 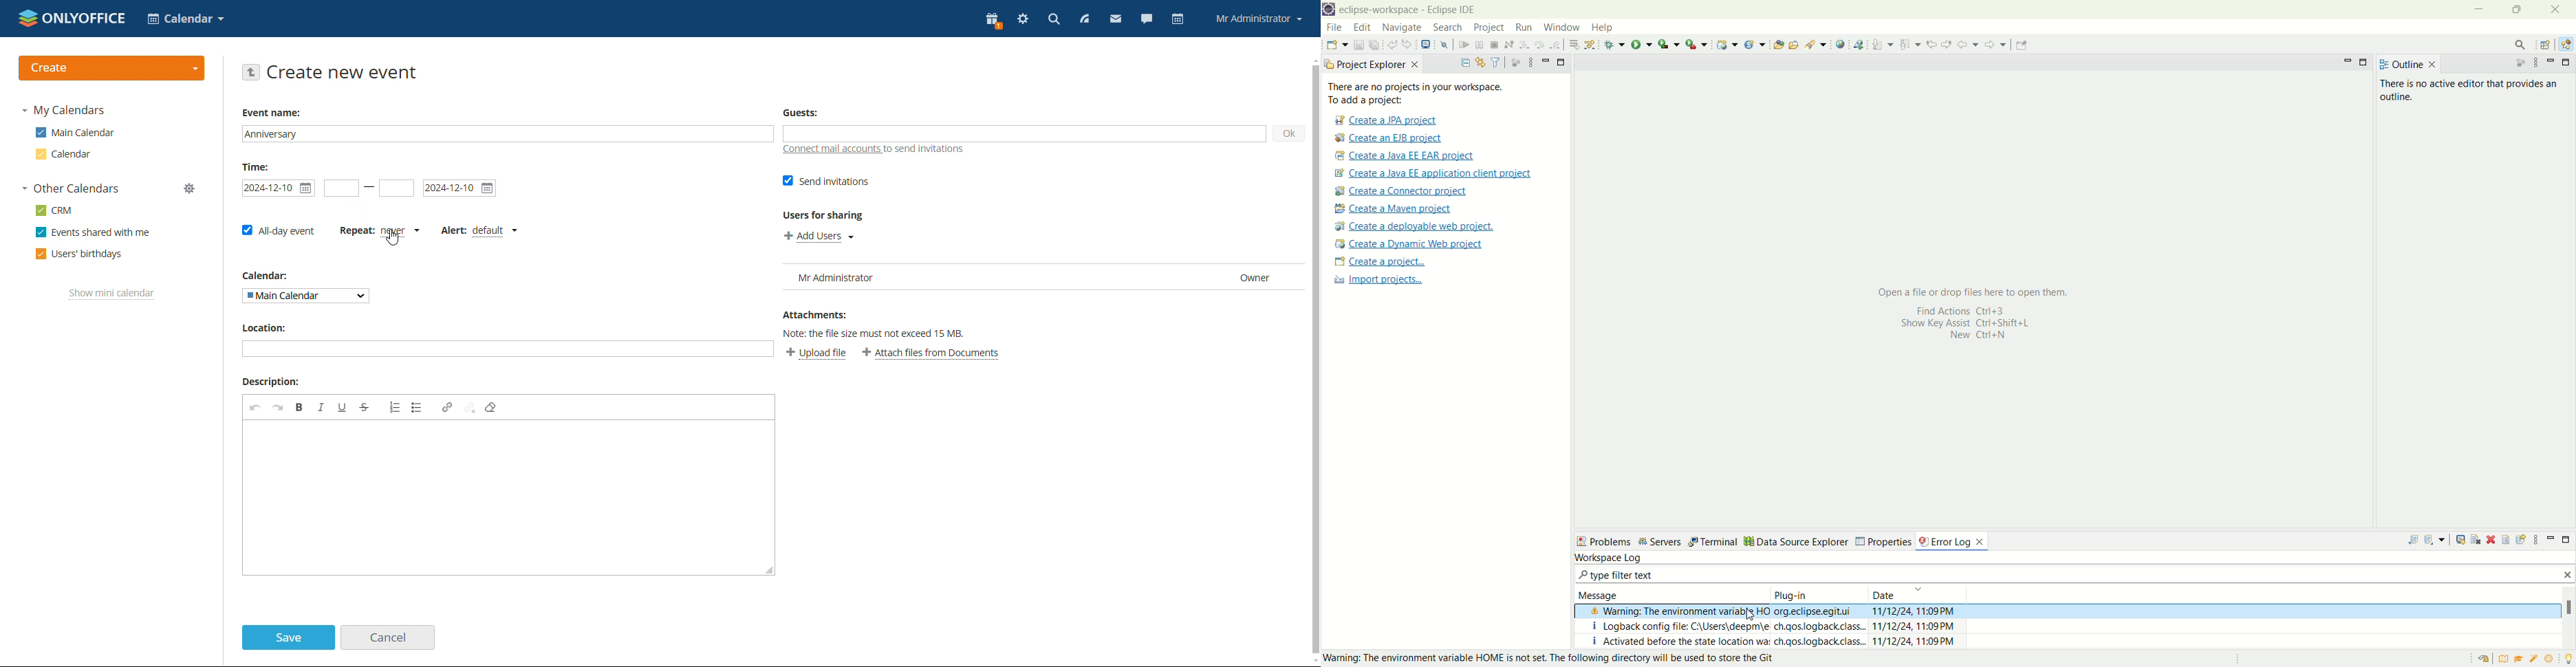 What do you see at coordinates (1021, 19) in the screenshot?
I see `settings` at bounding box center [1021, 19].